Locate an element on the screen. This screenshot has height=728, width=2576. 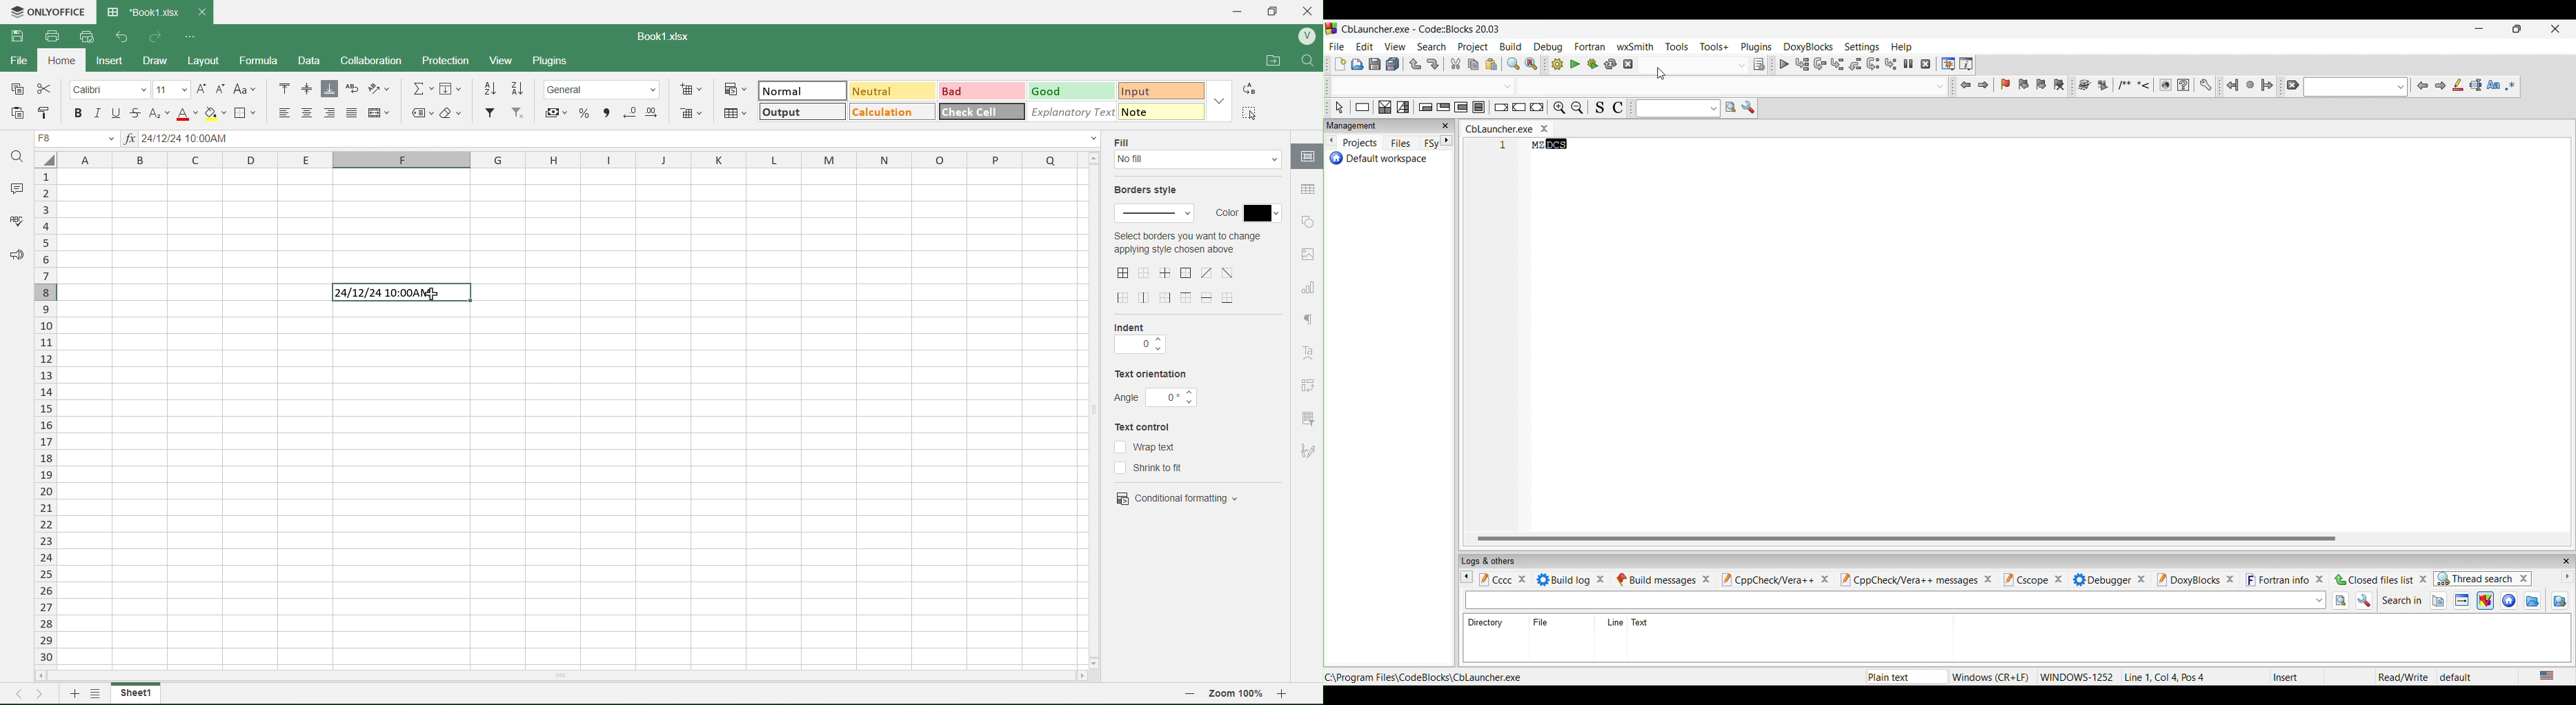
Line column is located at coordinates (1614, 622).